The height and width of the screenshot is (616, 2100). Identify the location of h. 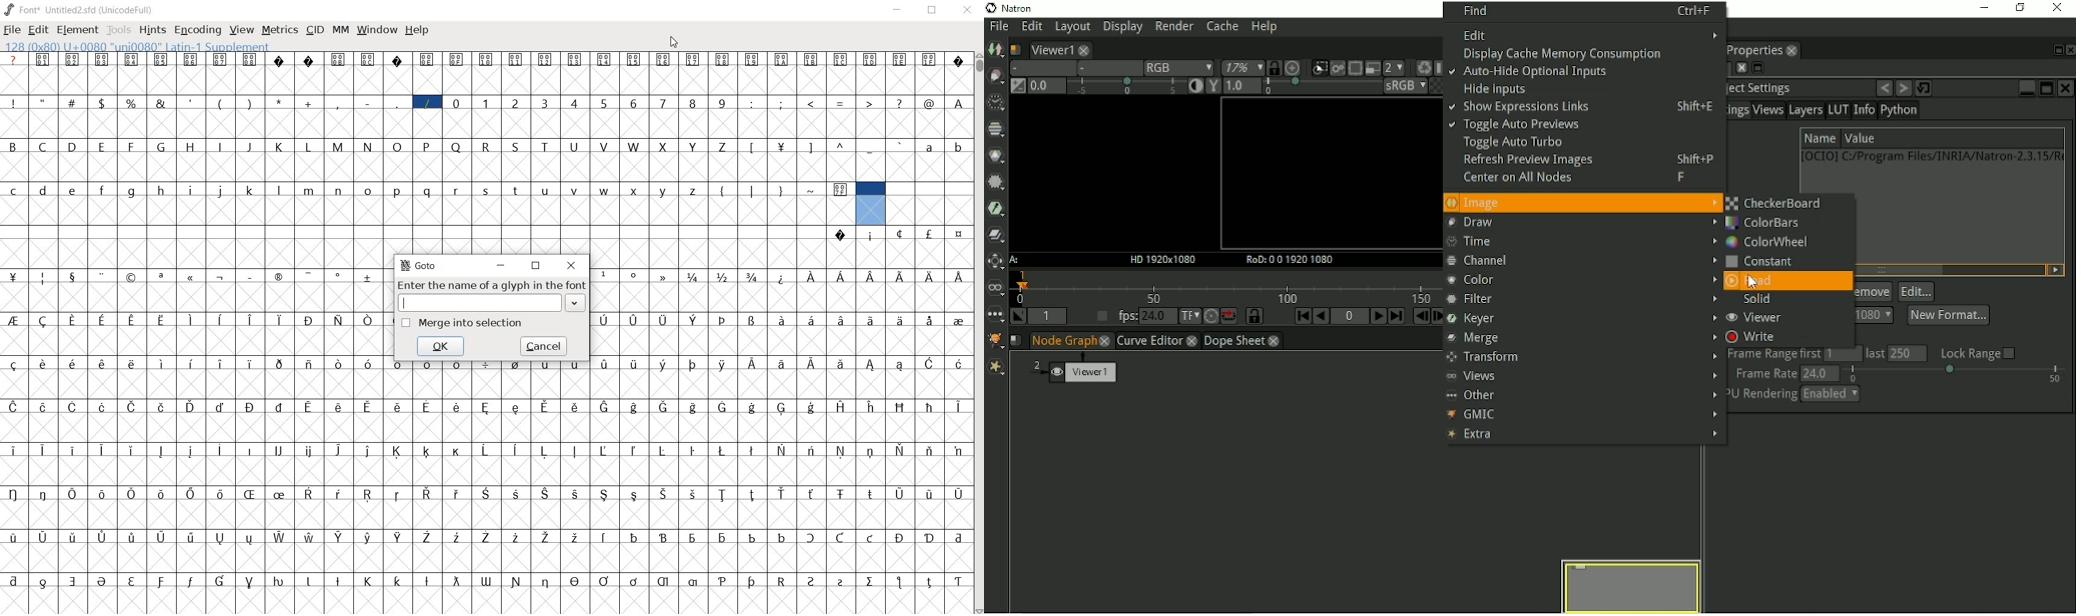
(162, 189).